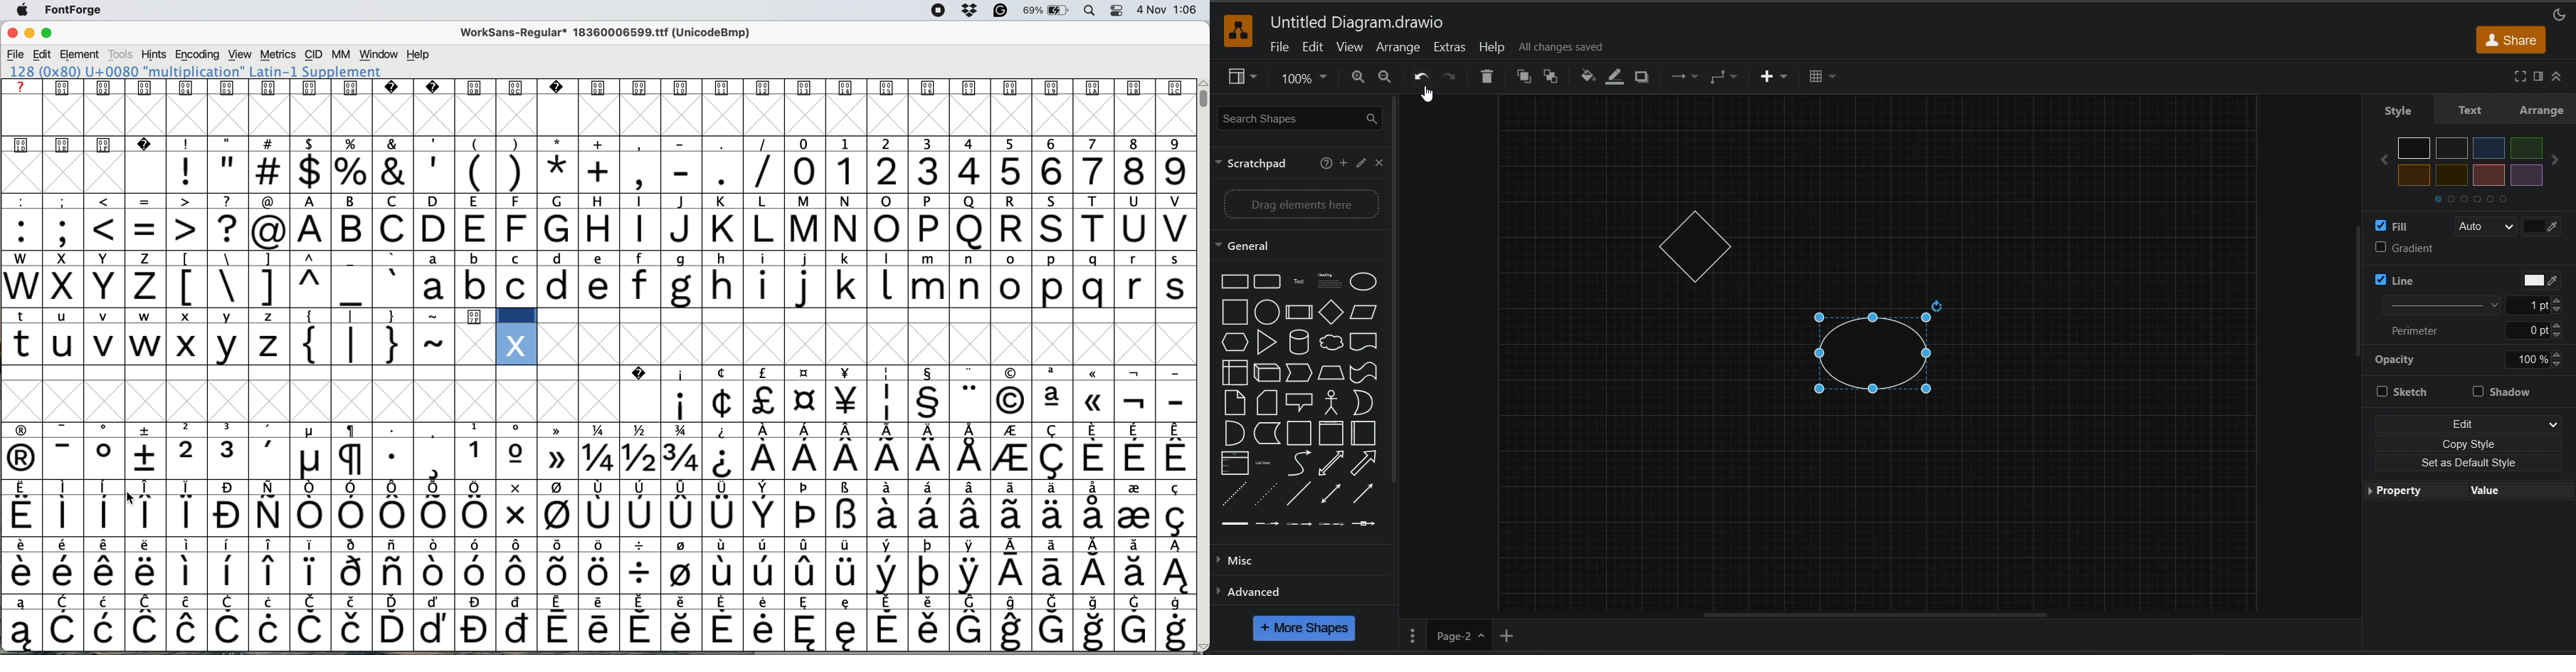  Describe the element at coordinates (1235, 523) in the screenshot. I see `Link` at that location.